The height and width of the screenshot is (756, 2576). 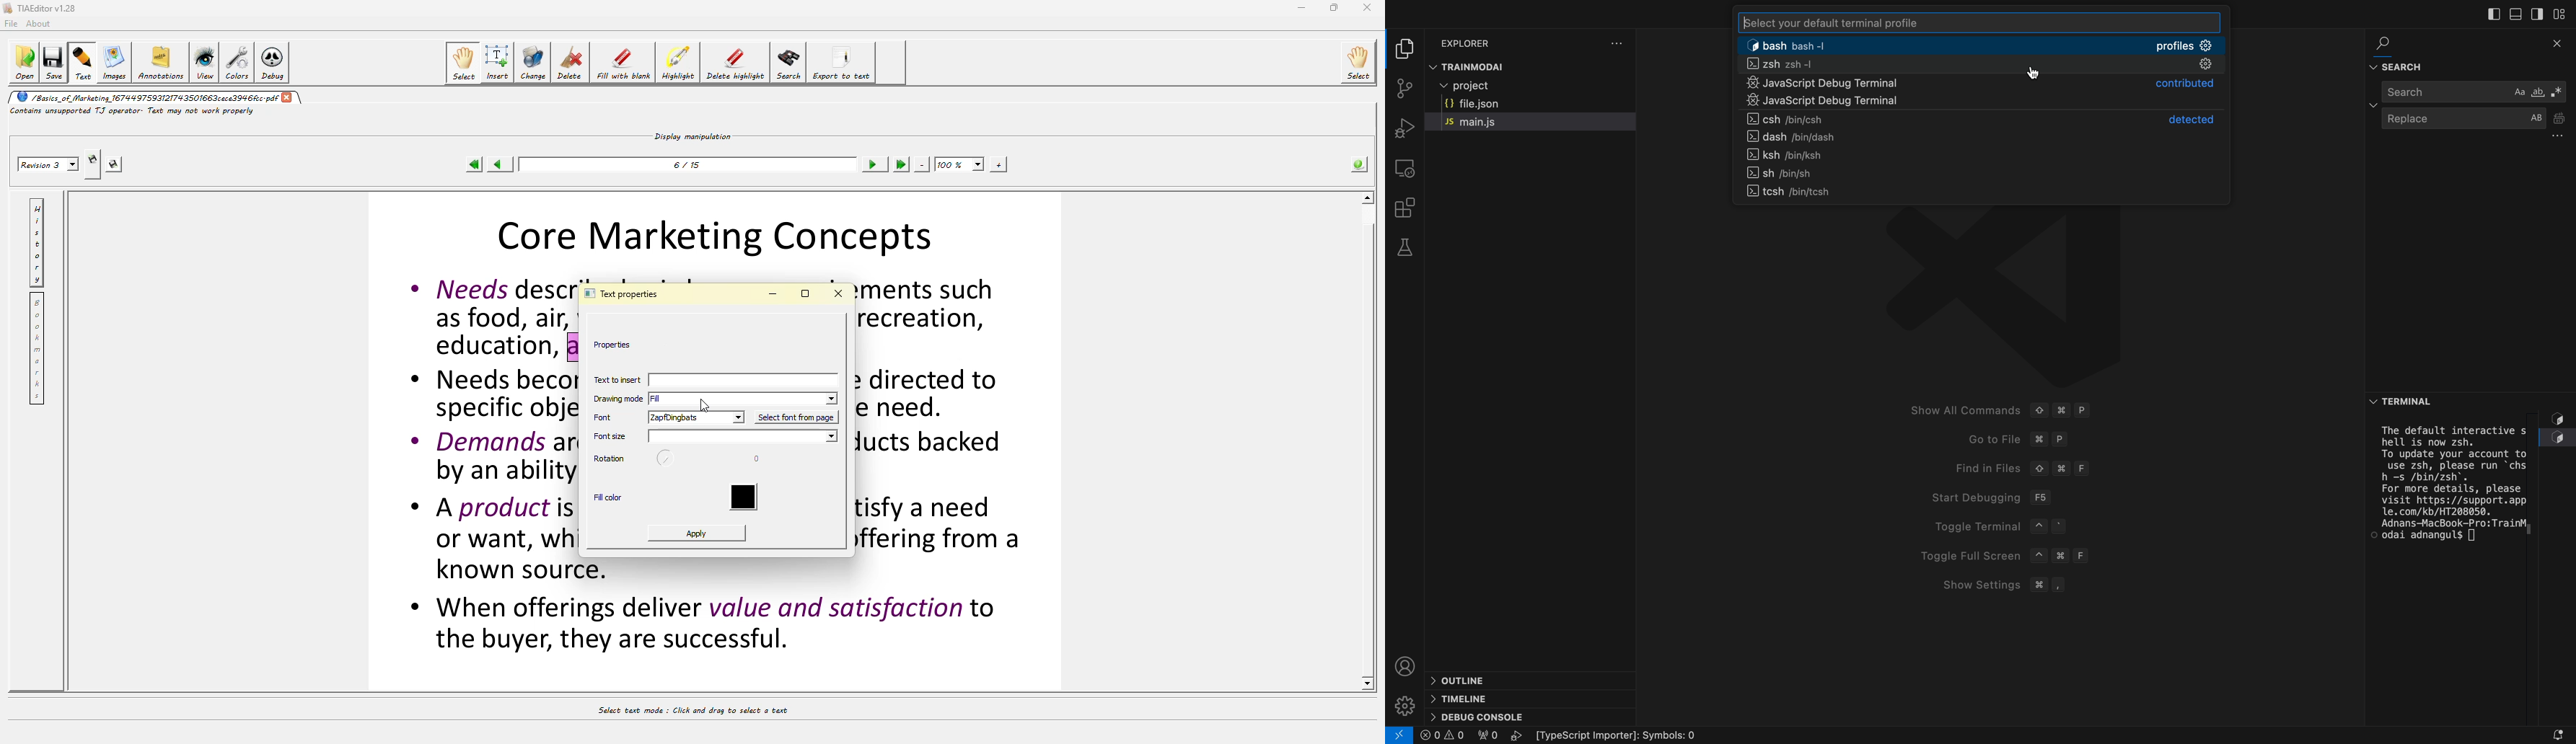 What do you see at coordinates (1409, 208) in the screenshot?
I see `extensions` at bounding box center [1409, 208].